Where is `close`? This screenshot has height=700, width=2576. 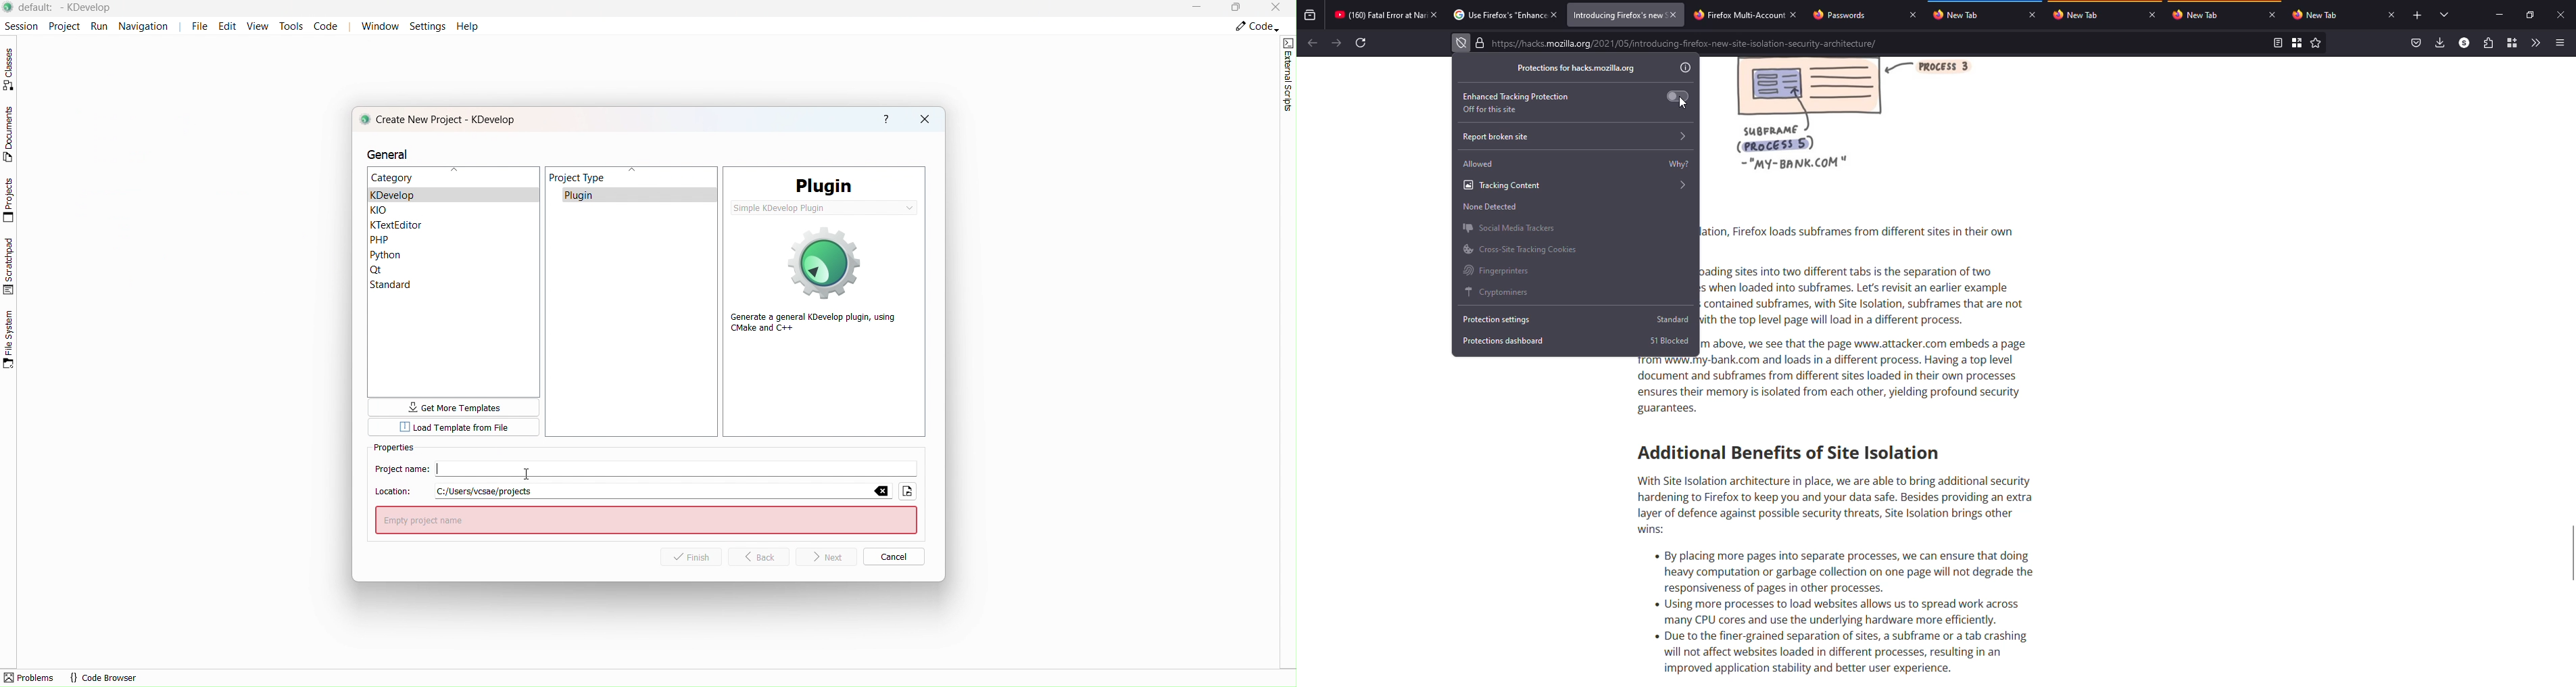
close is located at coordinates (2033, 15).